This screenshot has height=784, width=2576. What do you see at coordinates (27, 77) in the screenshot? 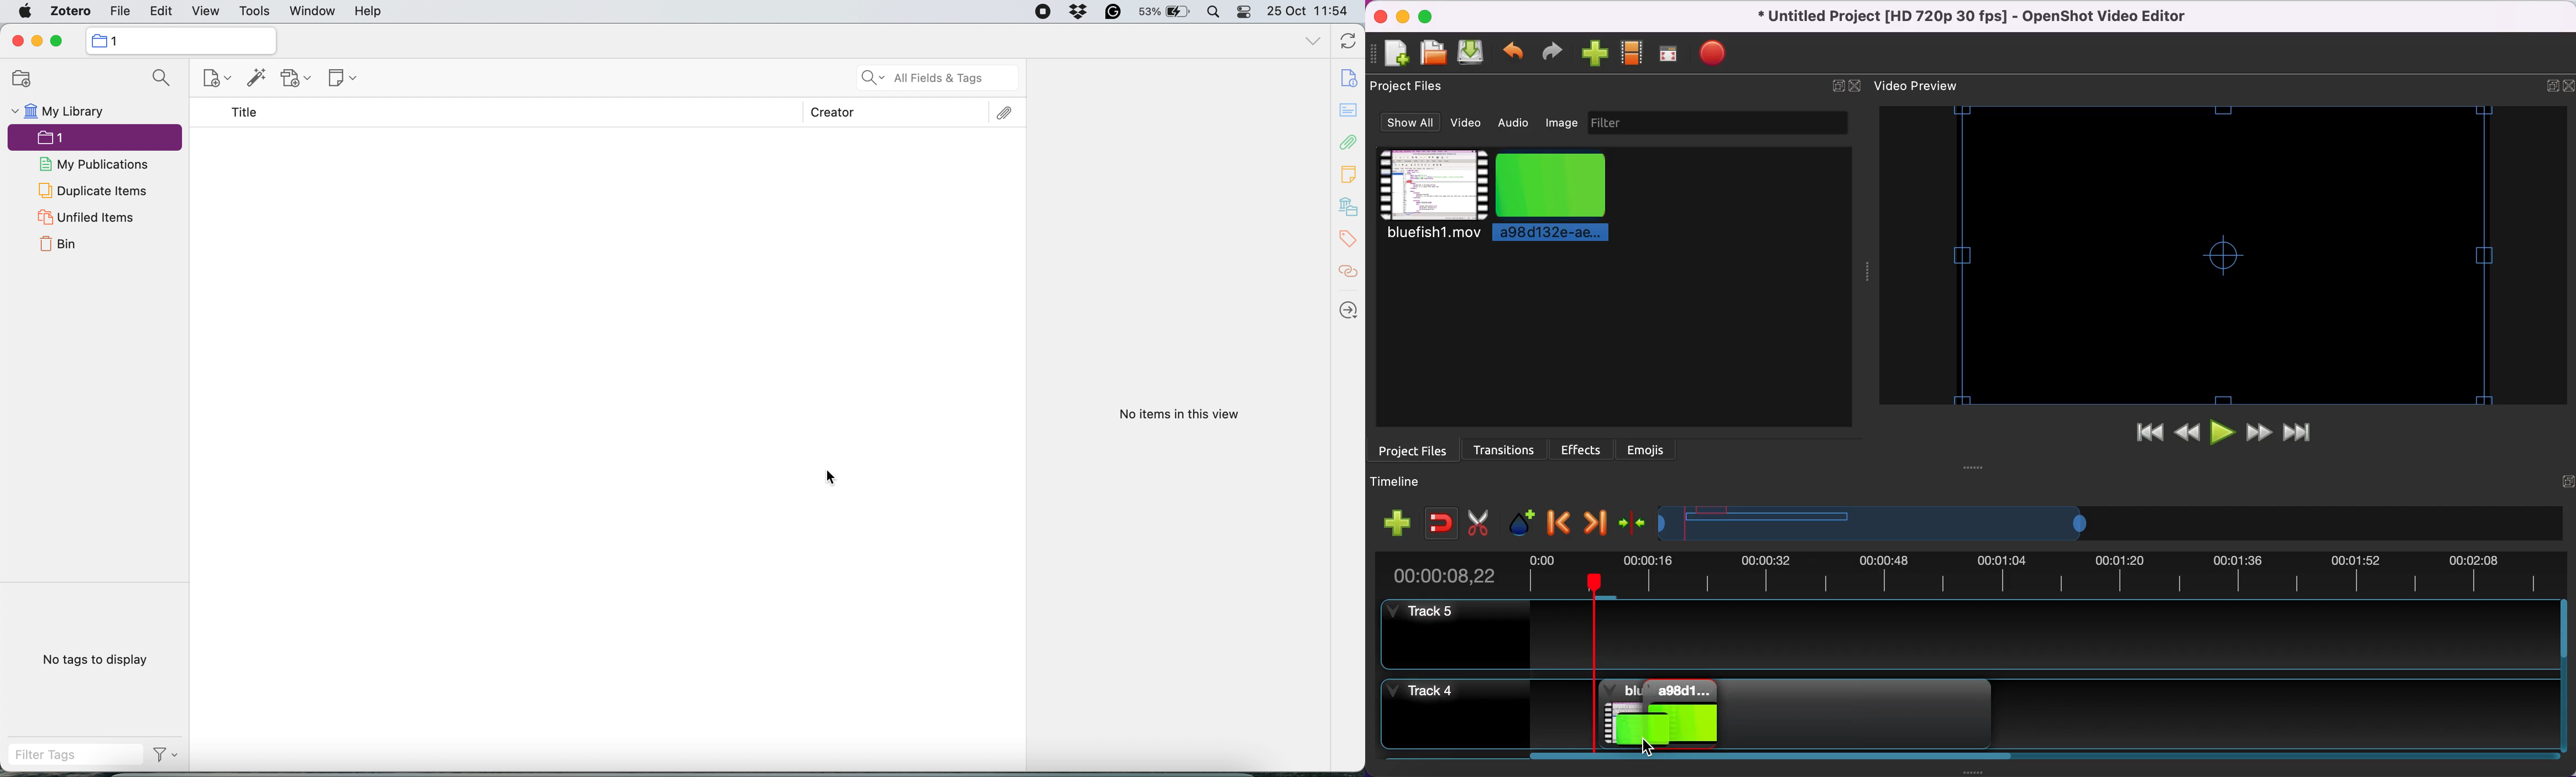
I see `new collection` at bounding box center [27, 77].